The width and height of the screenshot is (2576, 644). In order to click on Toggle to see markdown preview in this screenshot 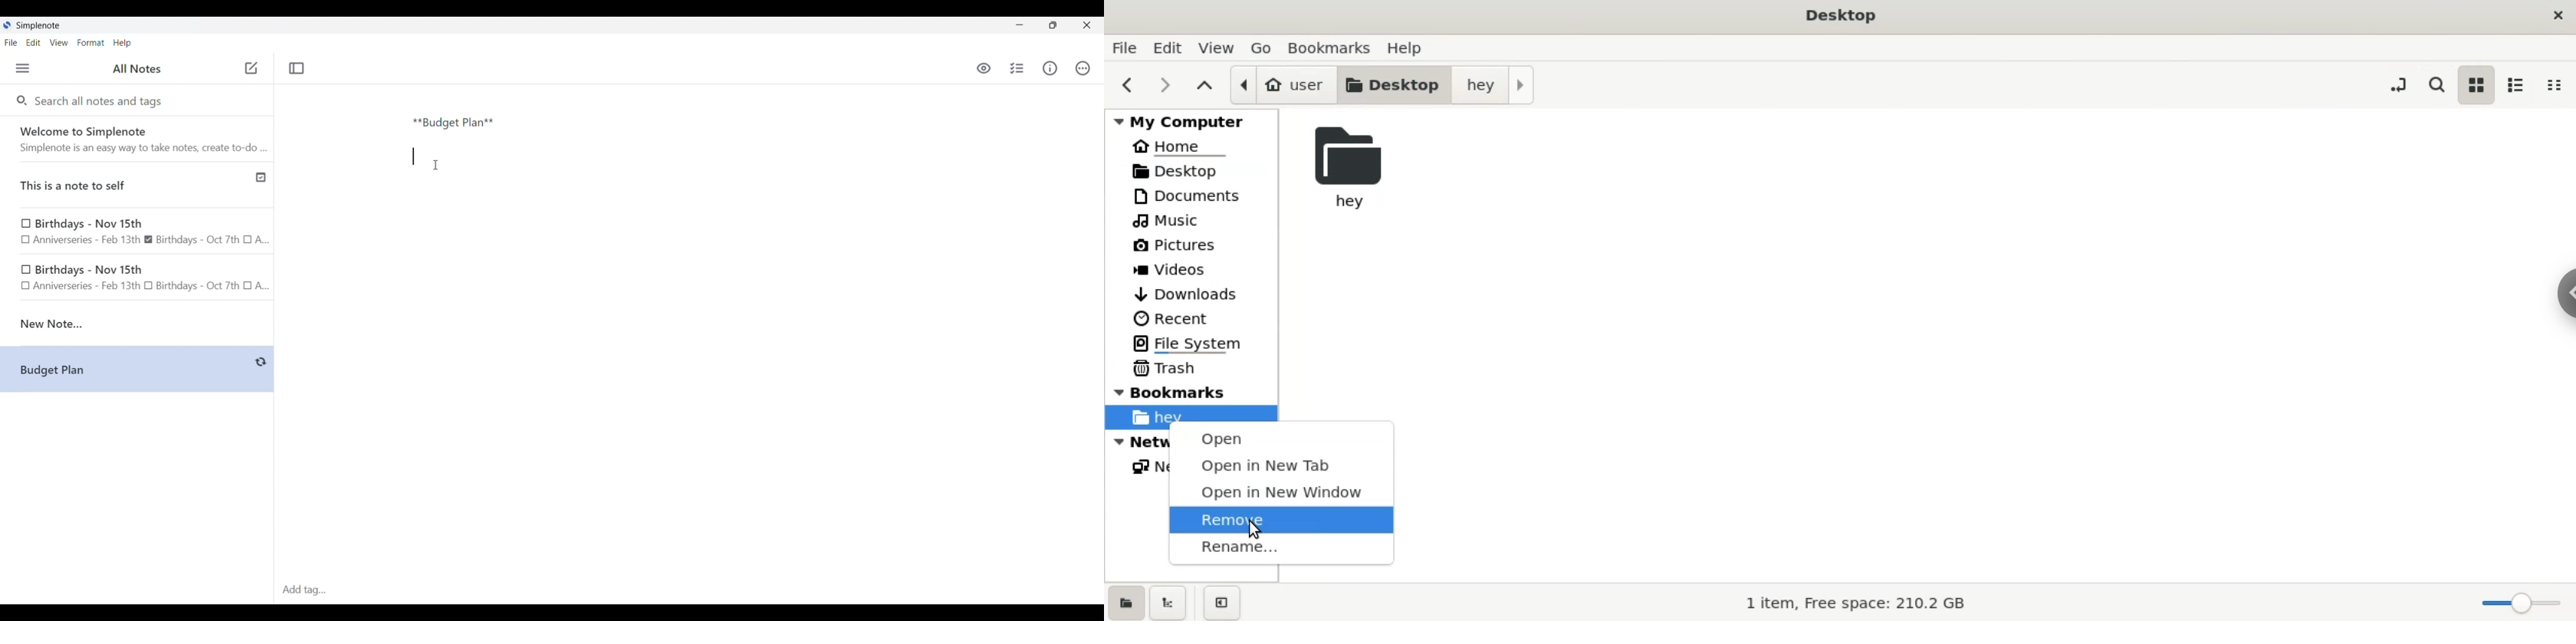, I will do `click(984, 68)`.